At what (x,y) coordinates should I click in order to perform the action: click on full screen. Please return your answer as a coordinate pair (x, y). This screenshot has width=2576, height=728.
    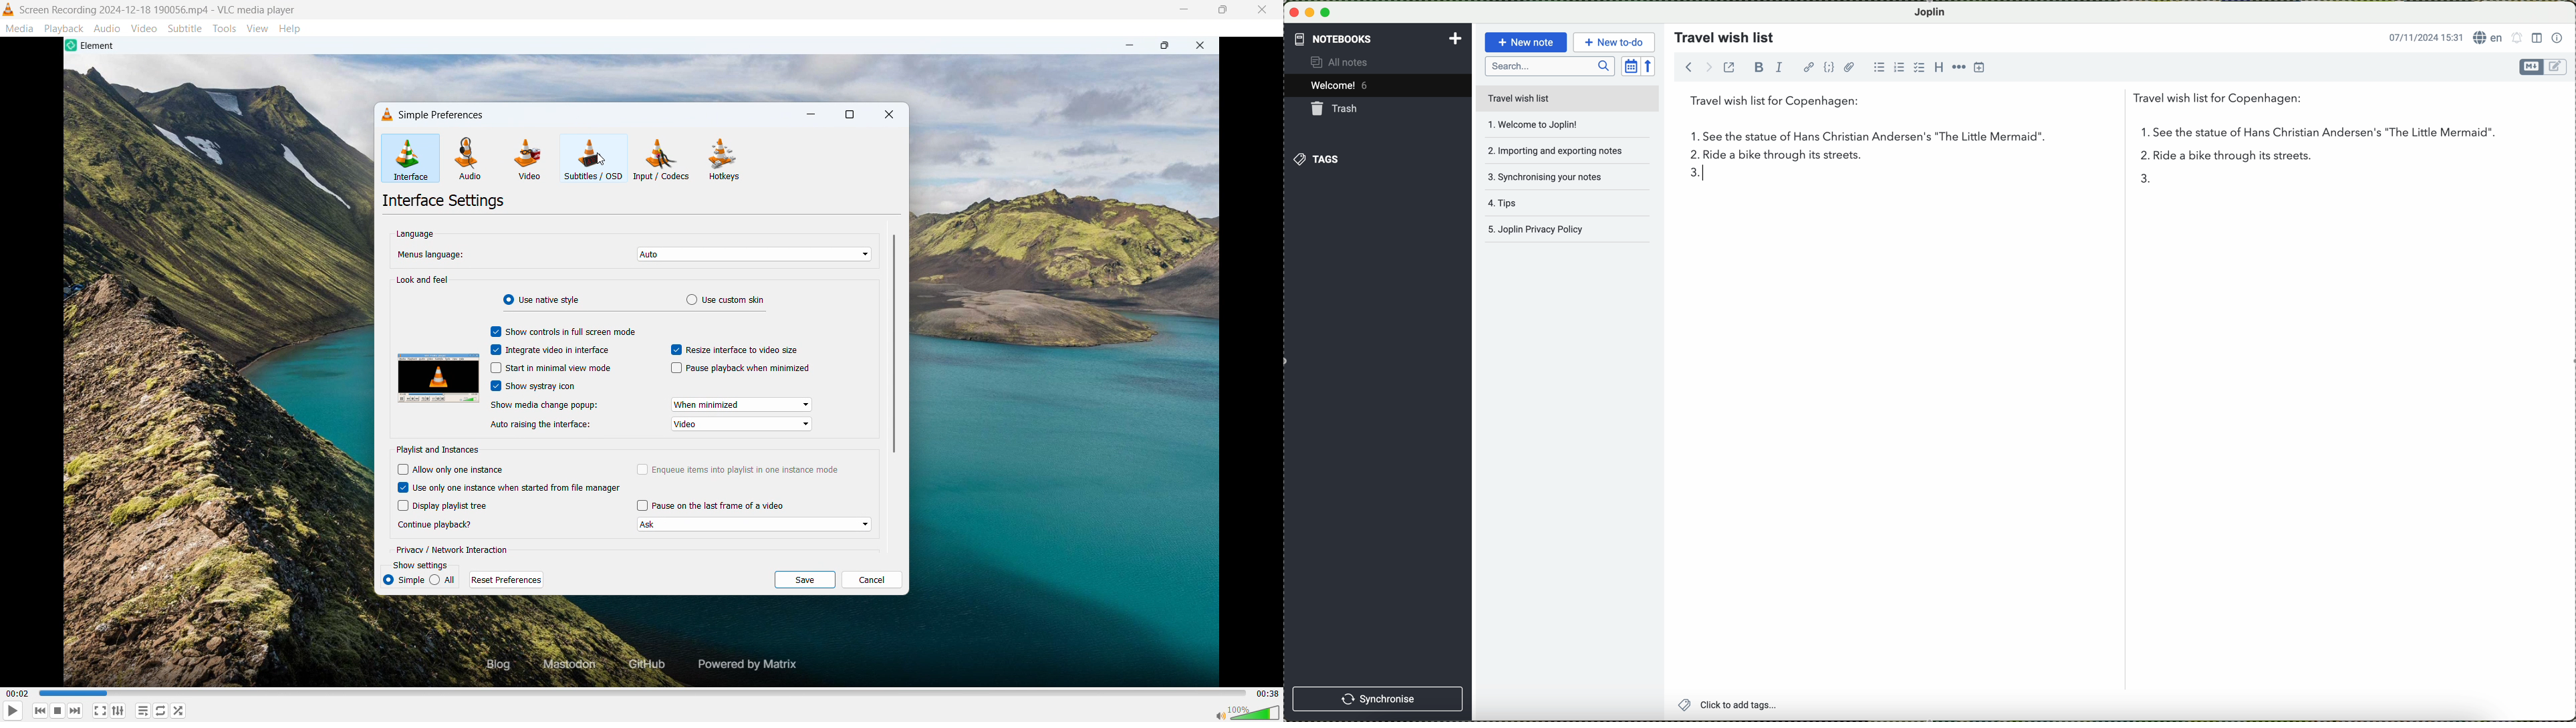
    Looking at the image, I should click on (100, 711).